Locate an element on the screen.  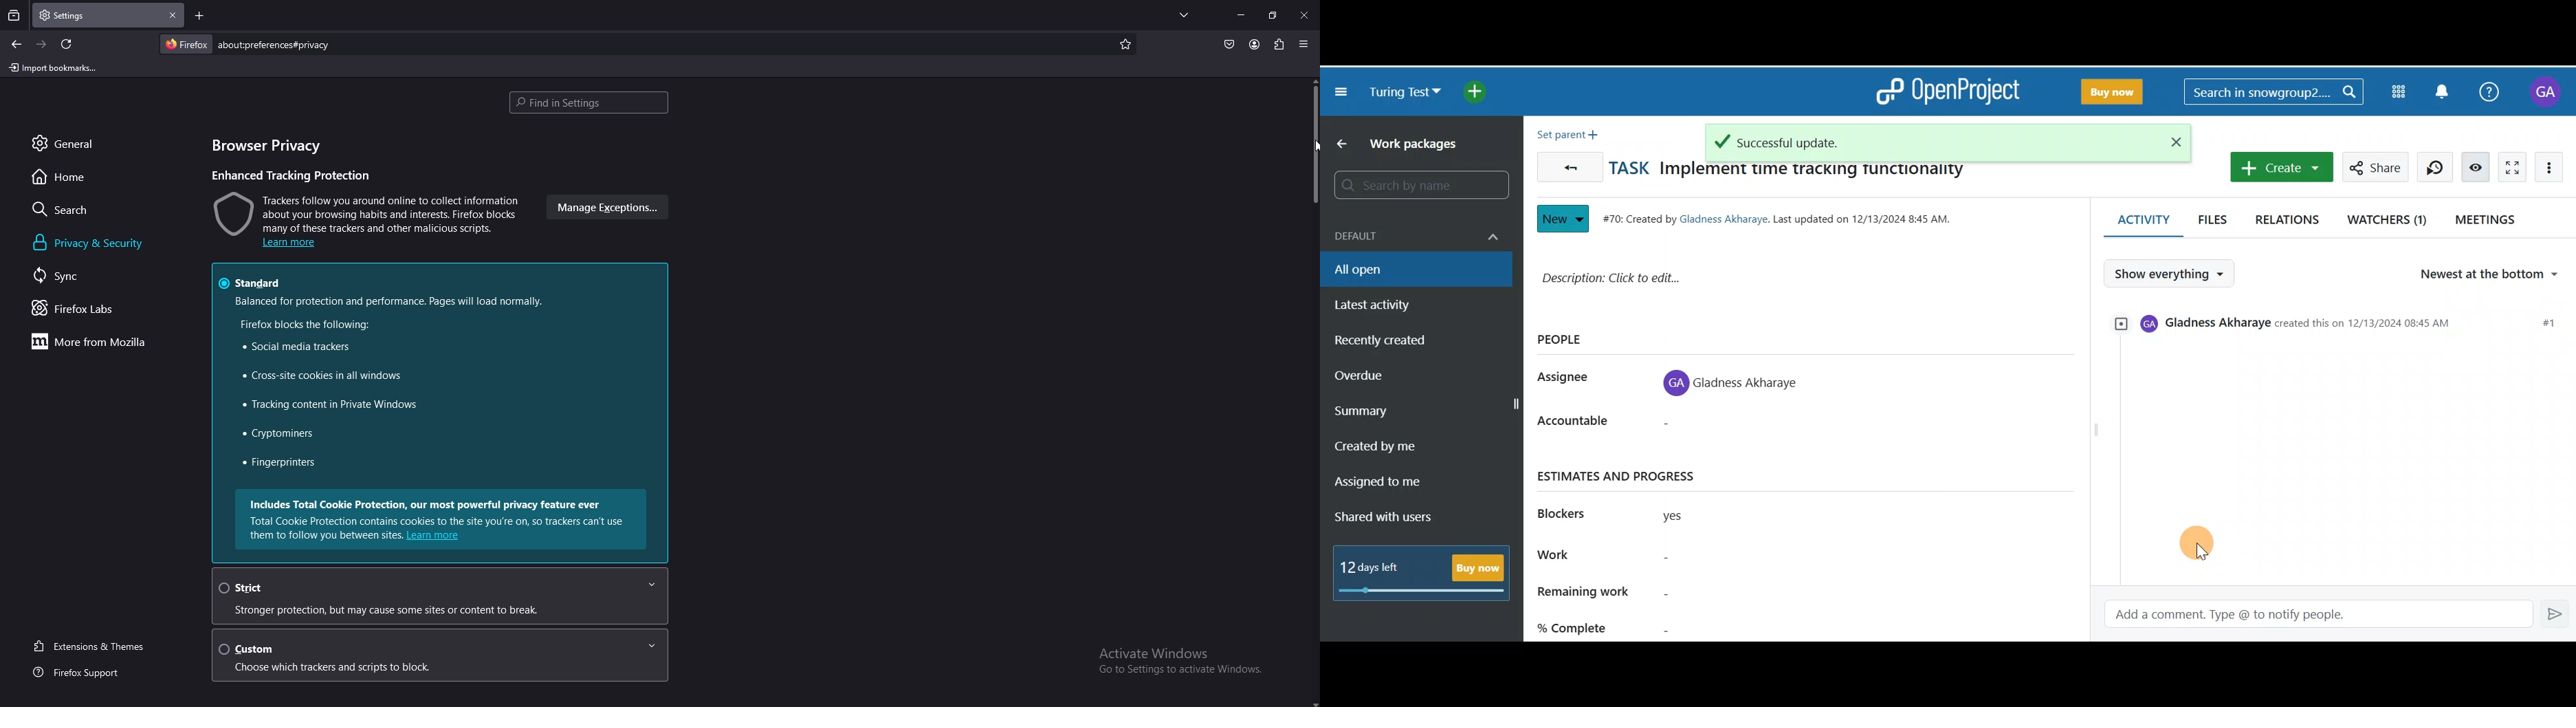
Turing test is located at coordinates (1405, 92).